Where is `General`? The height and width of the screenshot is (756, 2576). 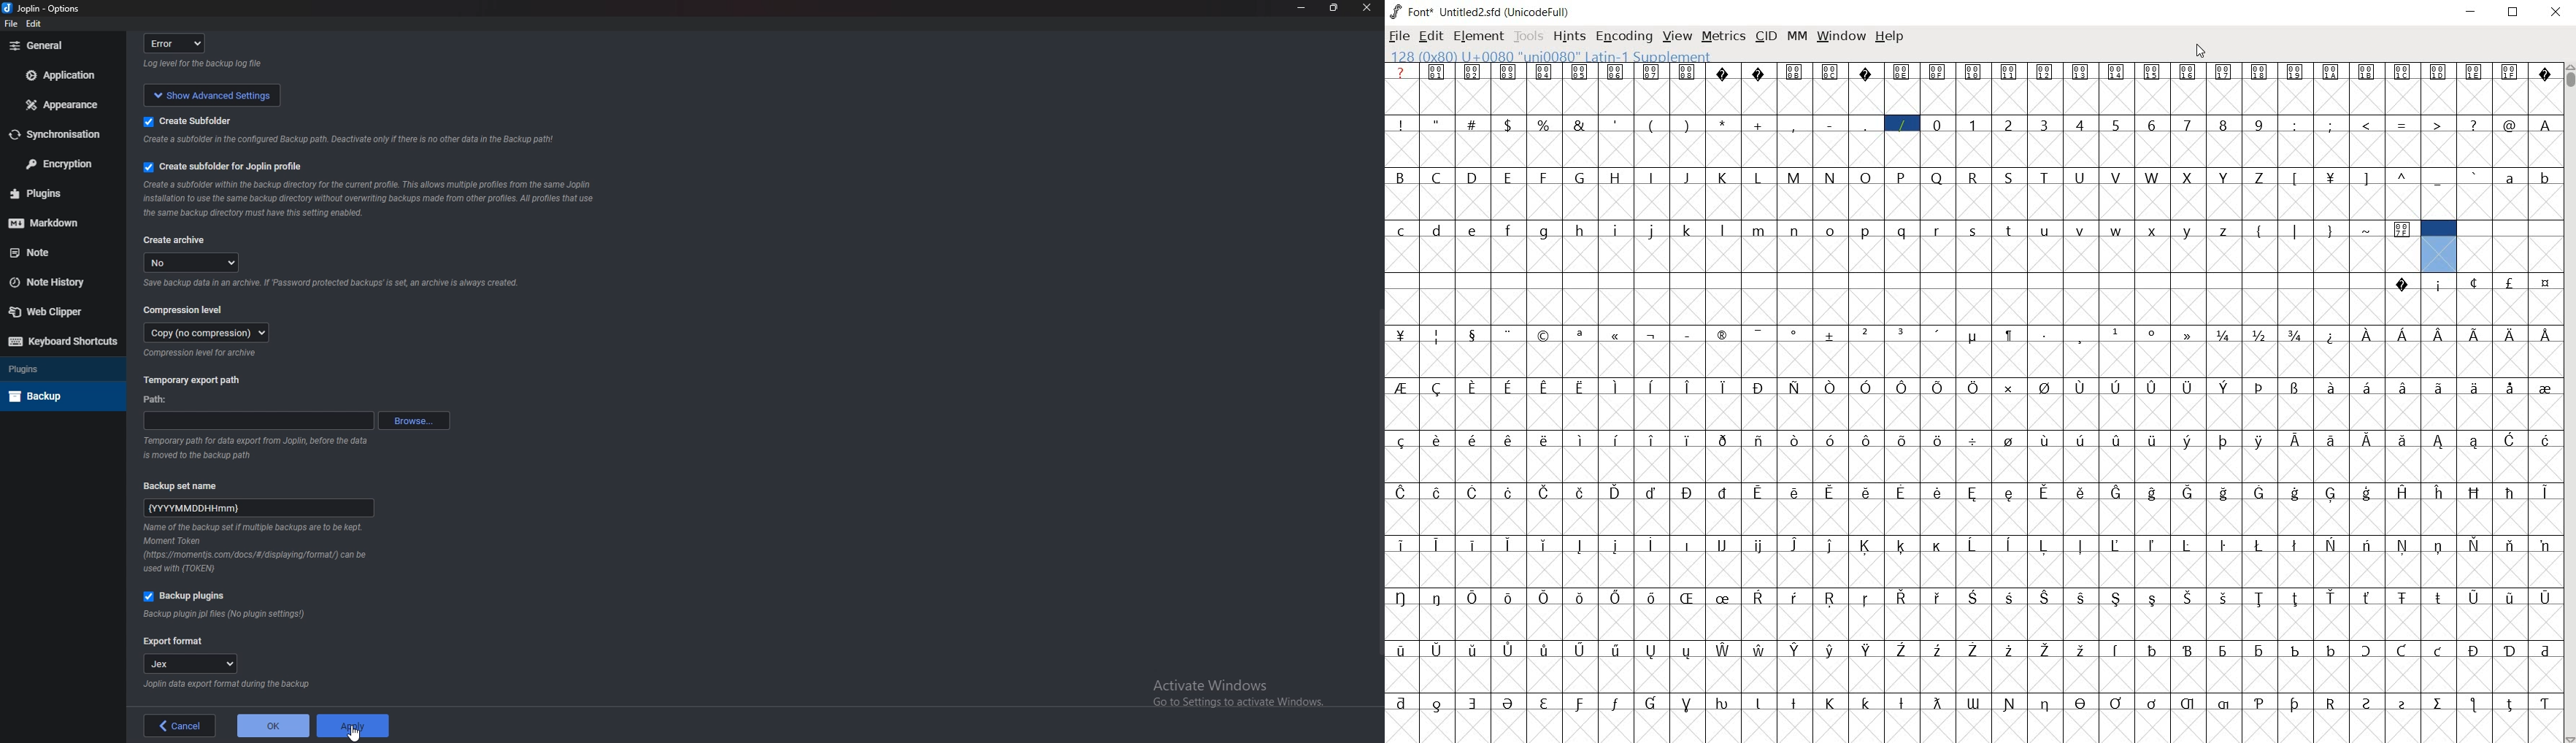 General is located at coordinates (59, 45).